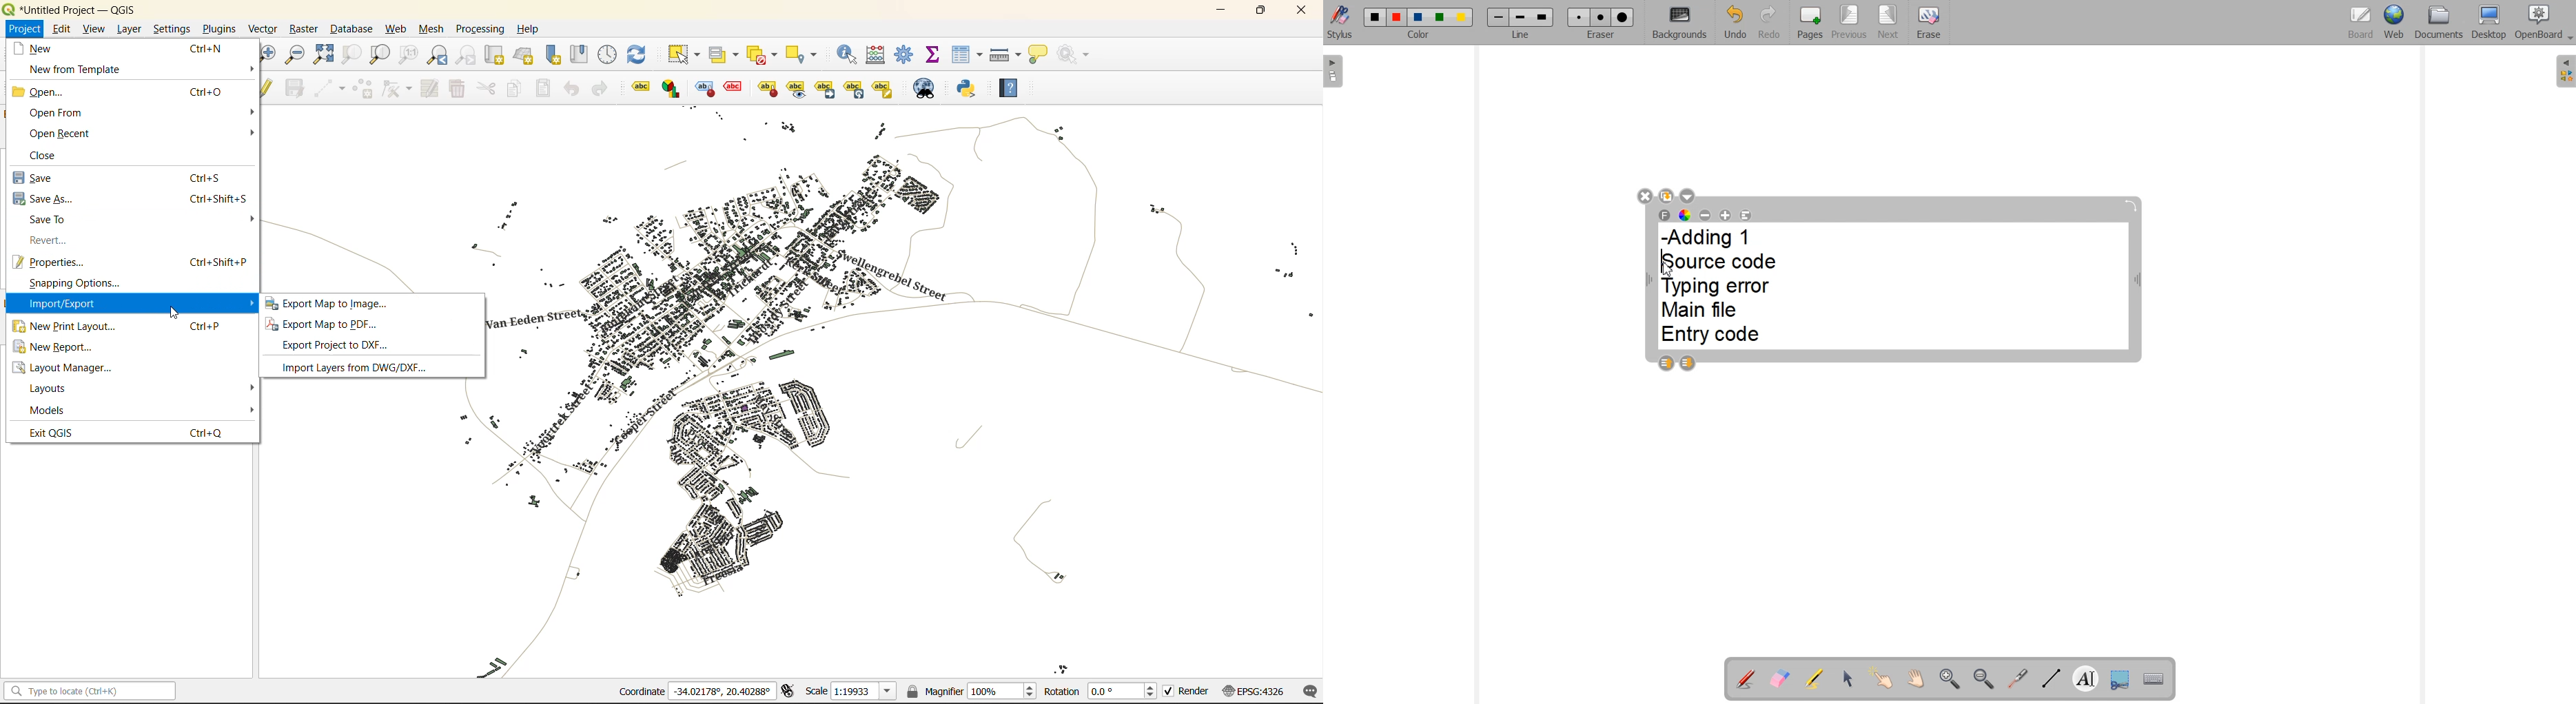  Describe the element at coordinates (50, 154) in the screenshot. I see `close` at that location.